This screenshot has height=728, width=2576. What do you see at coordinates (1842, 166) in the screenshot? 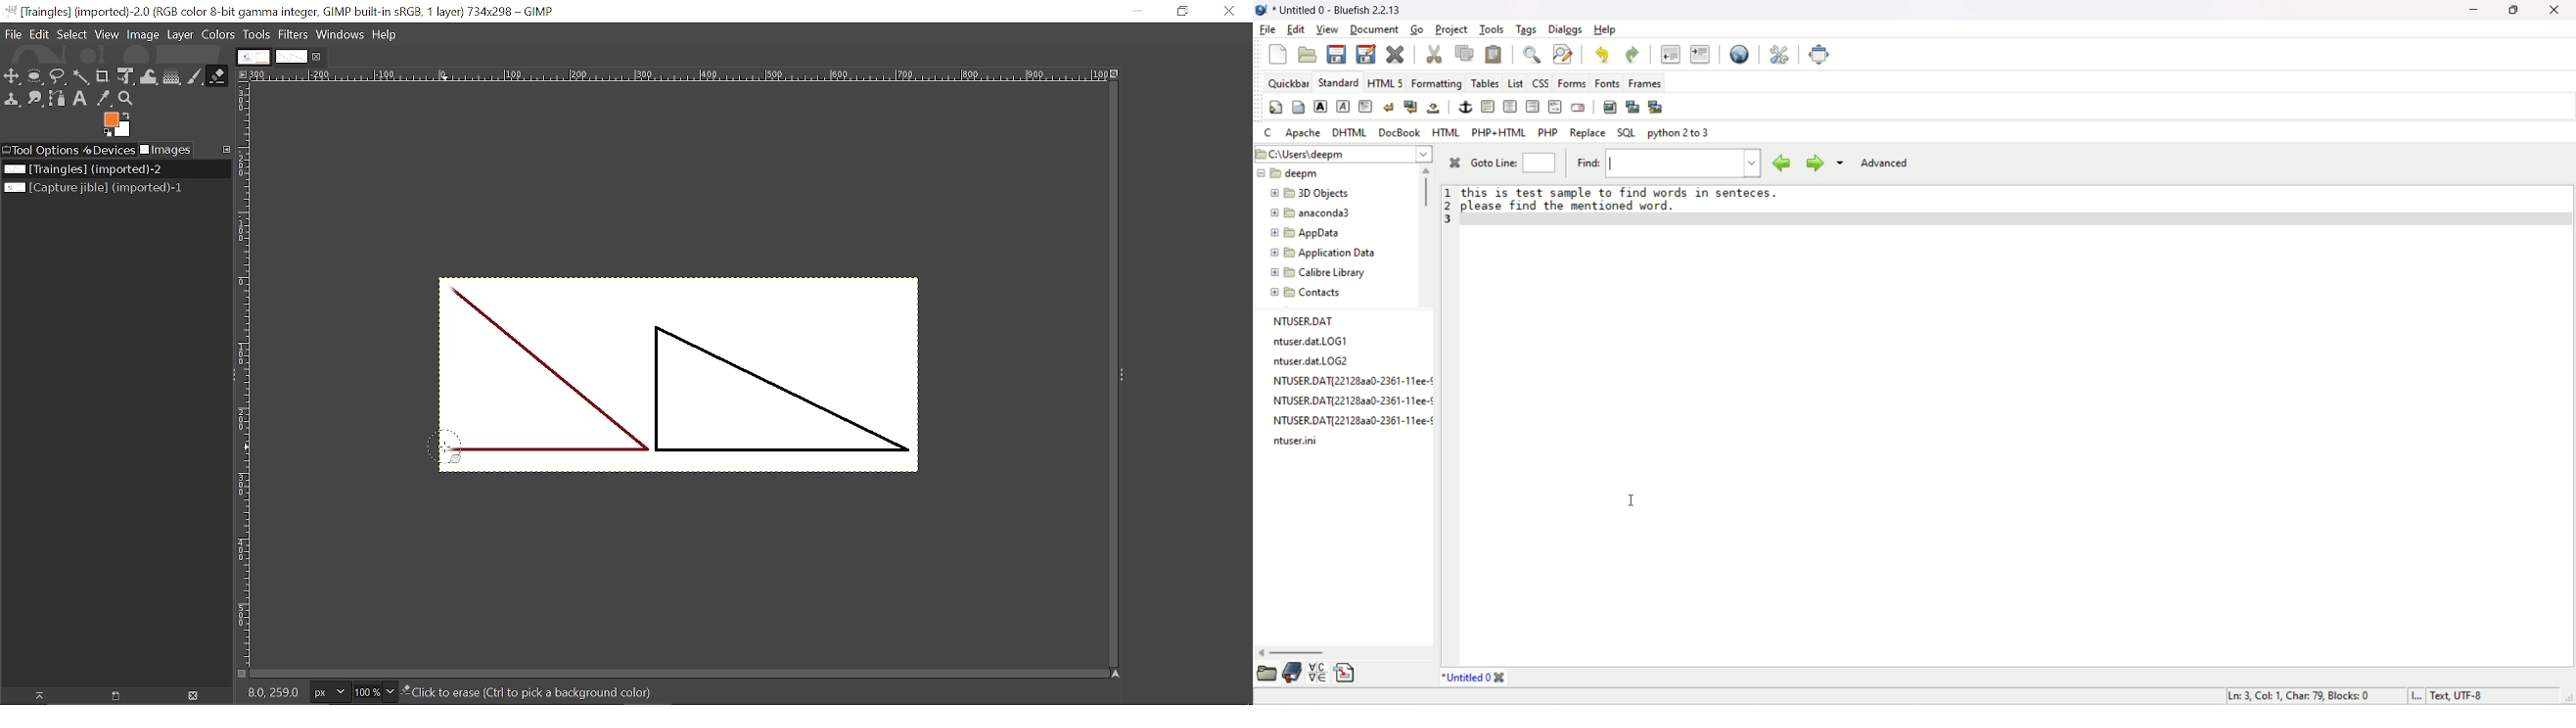
I see `more options` at bounding box center [1842, 166].